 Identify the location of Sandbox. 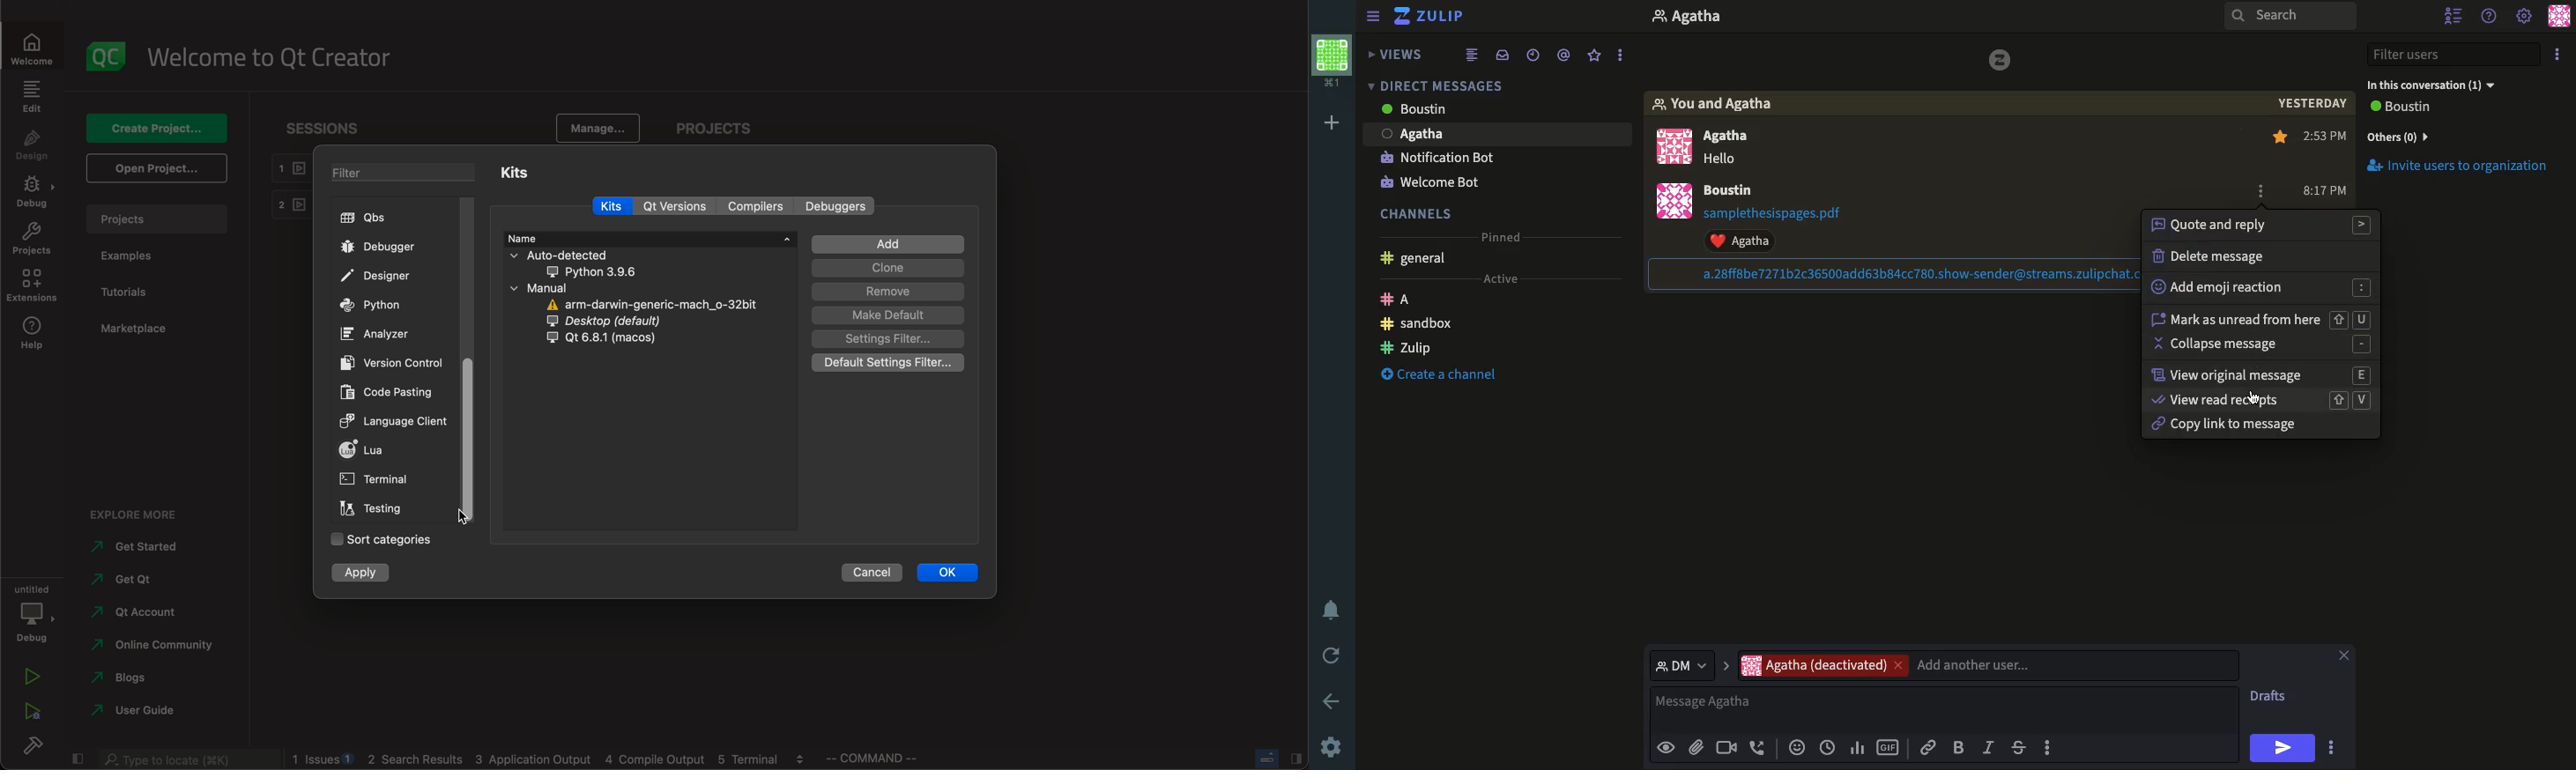
(1418, 324).